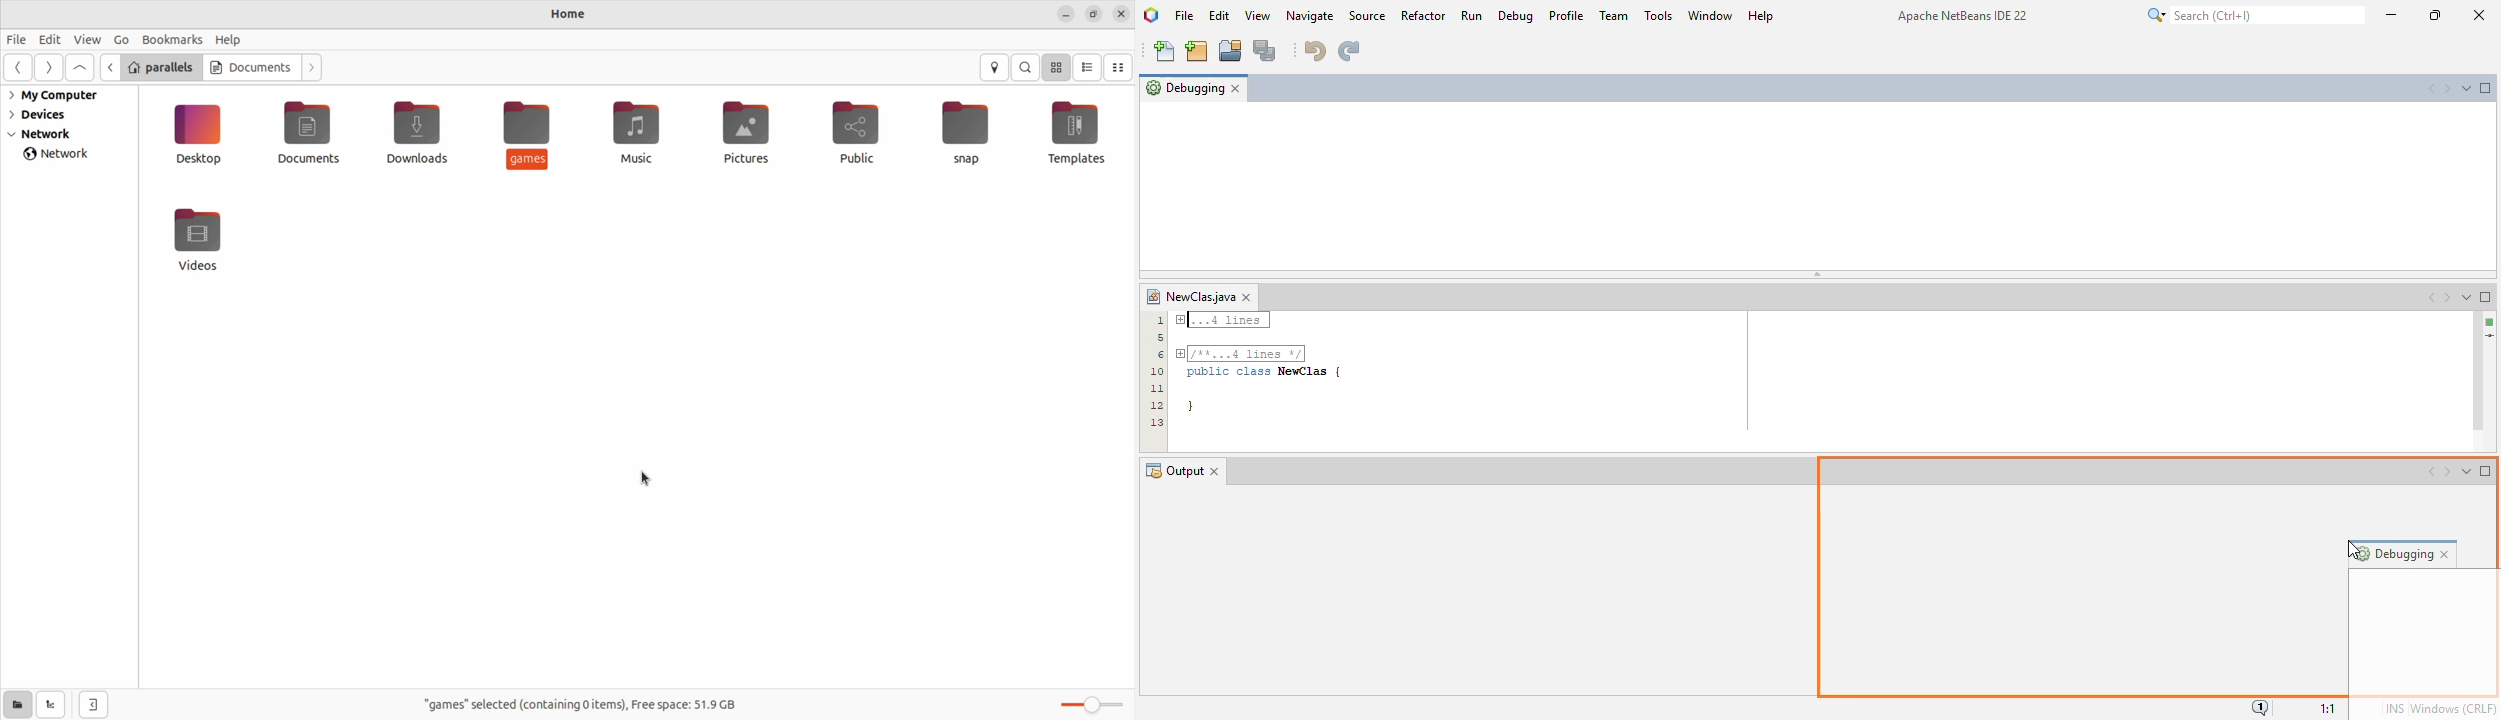 This screenshot has height=728, width=2520. What do you see at coordinates (1197, 51) in the screenshot?
I see `new project` at bounding box center [1197, 51].